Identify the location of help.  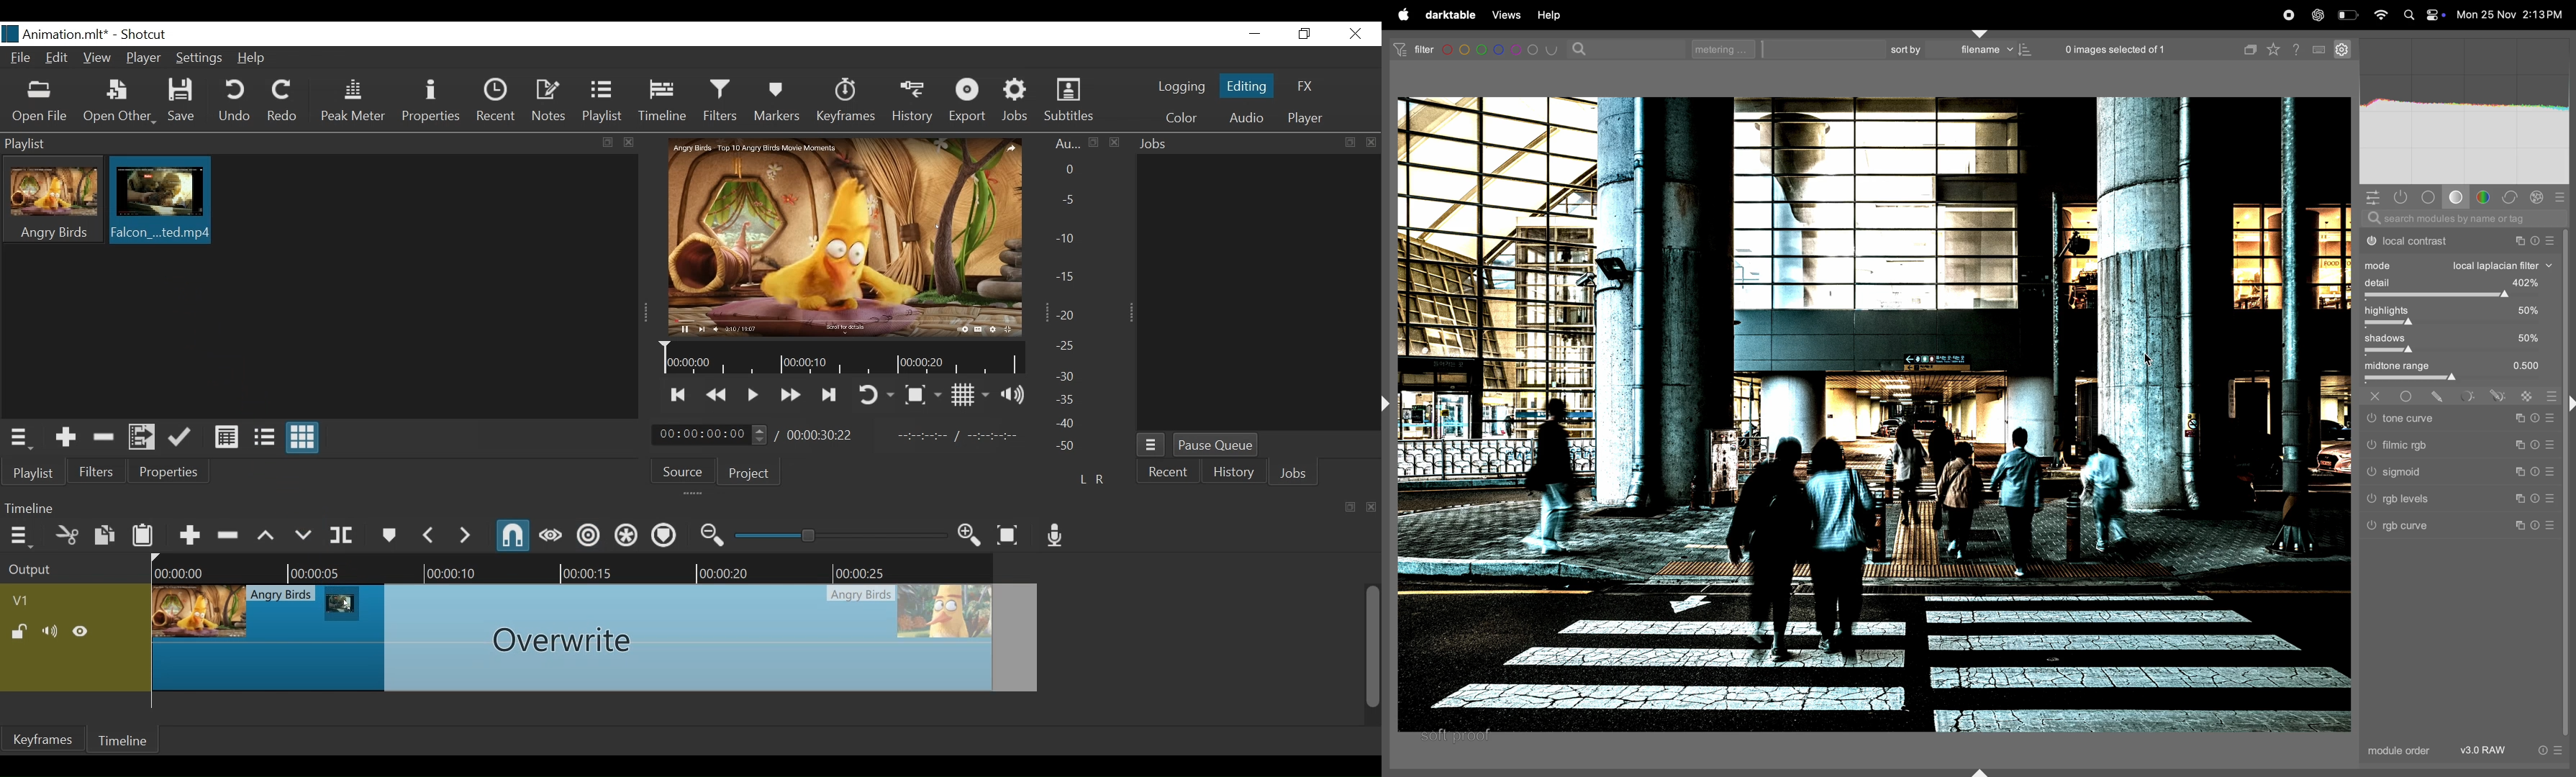
(1549, 15).